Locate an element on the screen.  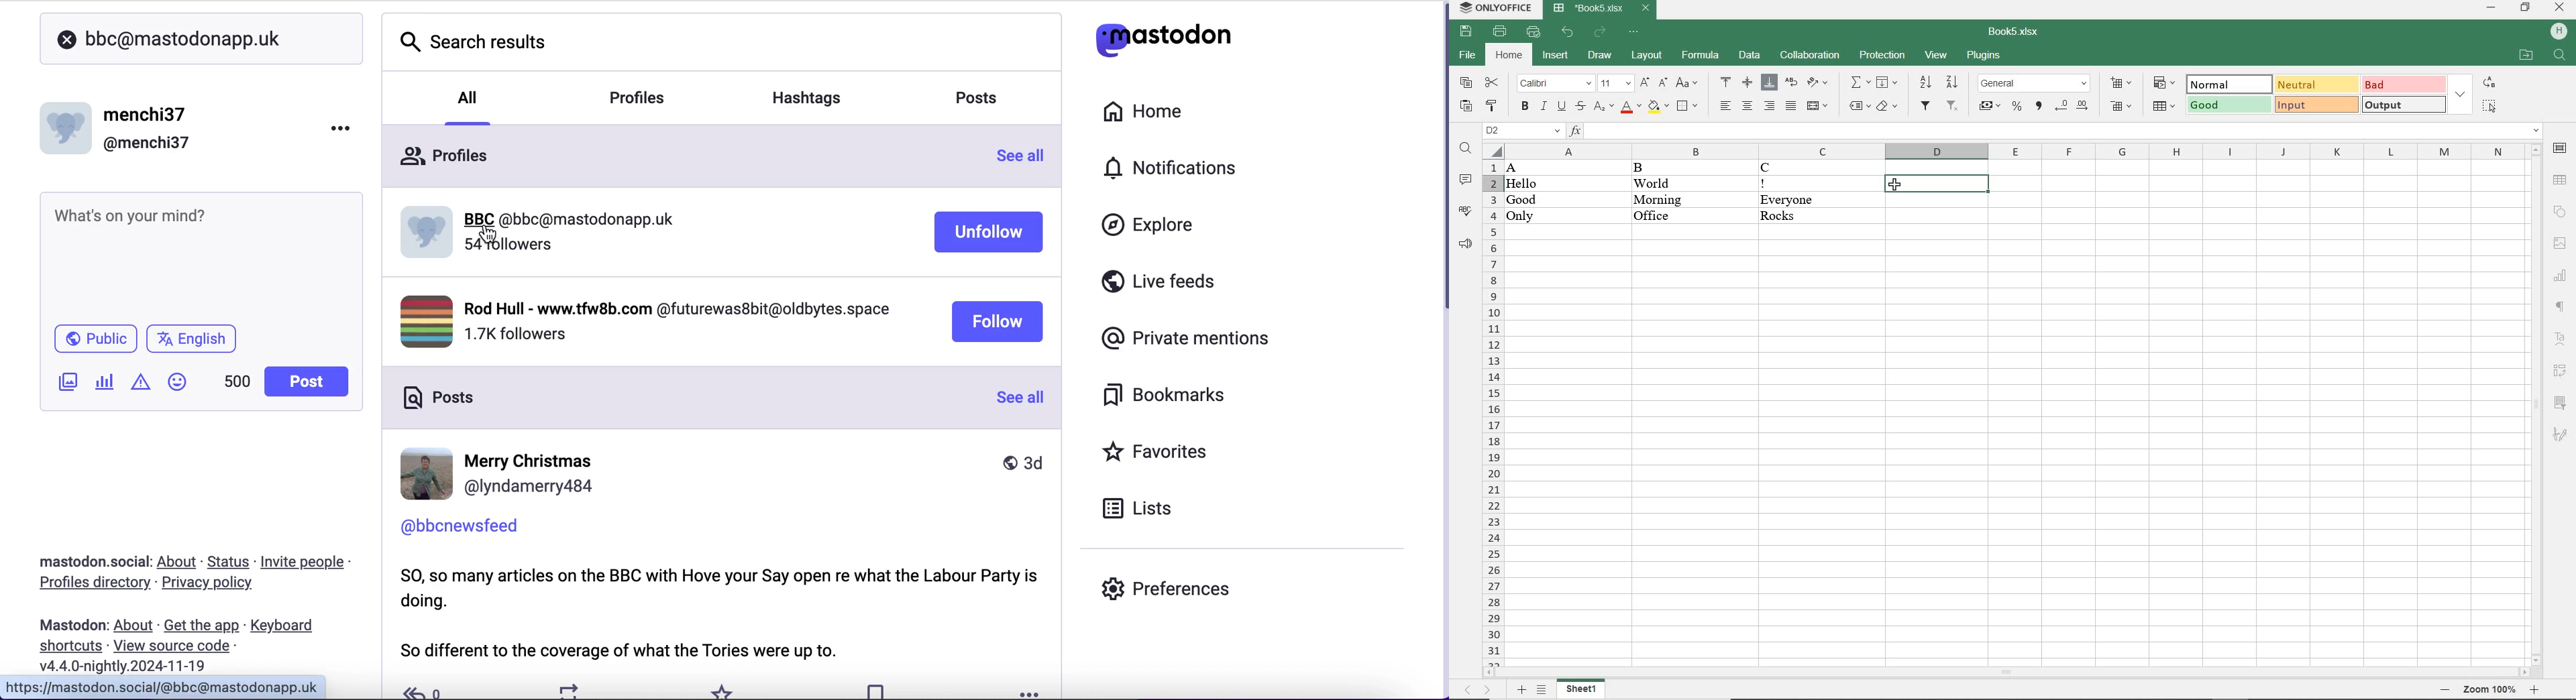
sheet 1 is located at coordinates (1579, 689).